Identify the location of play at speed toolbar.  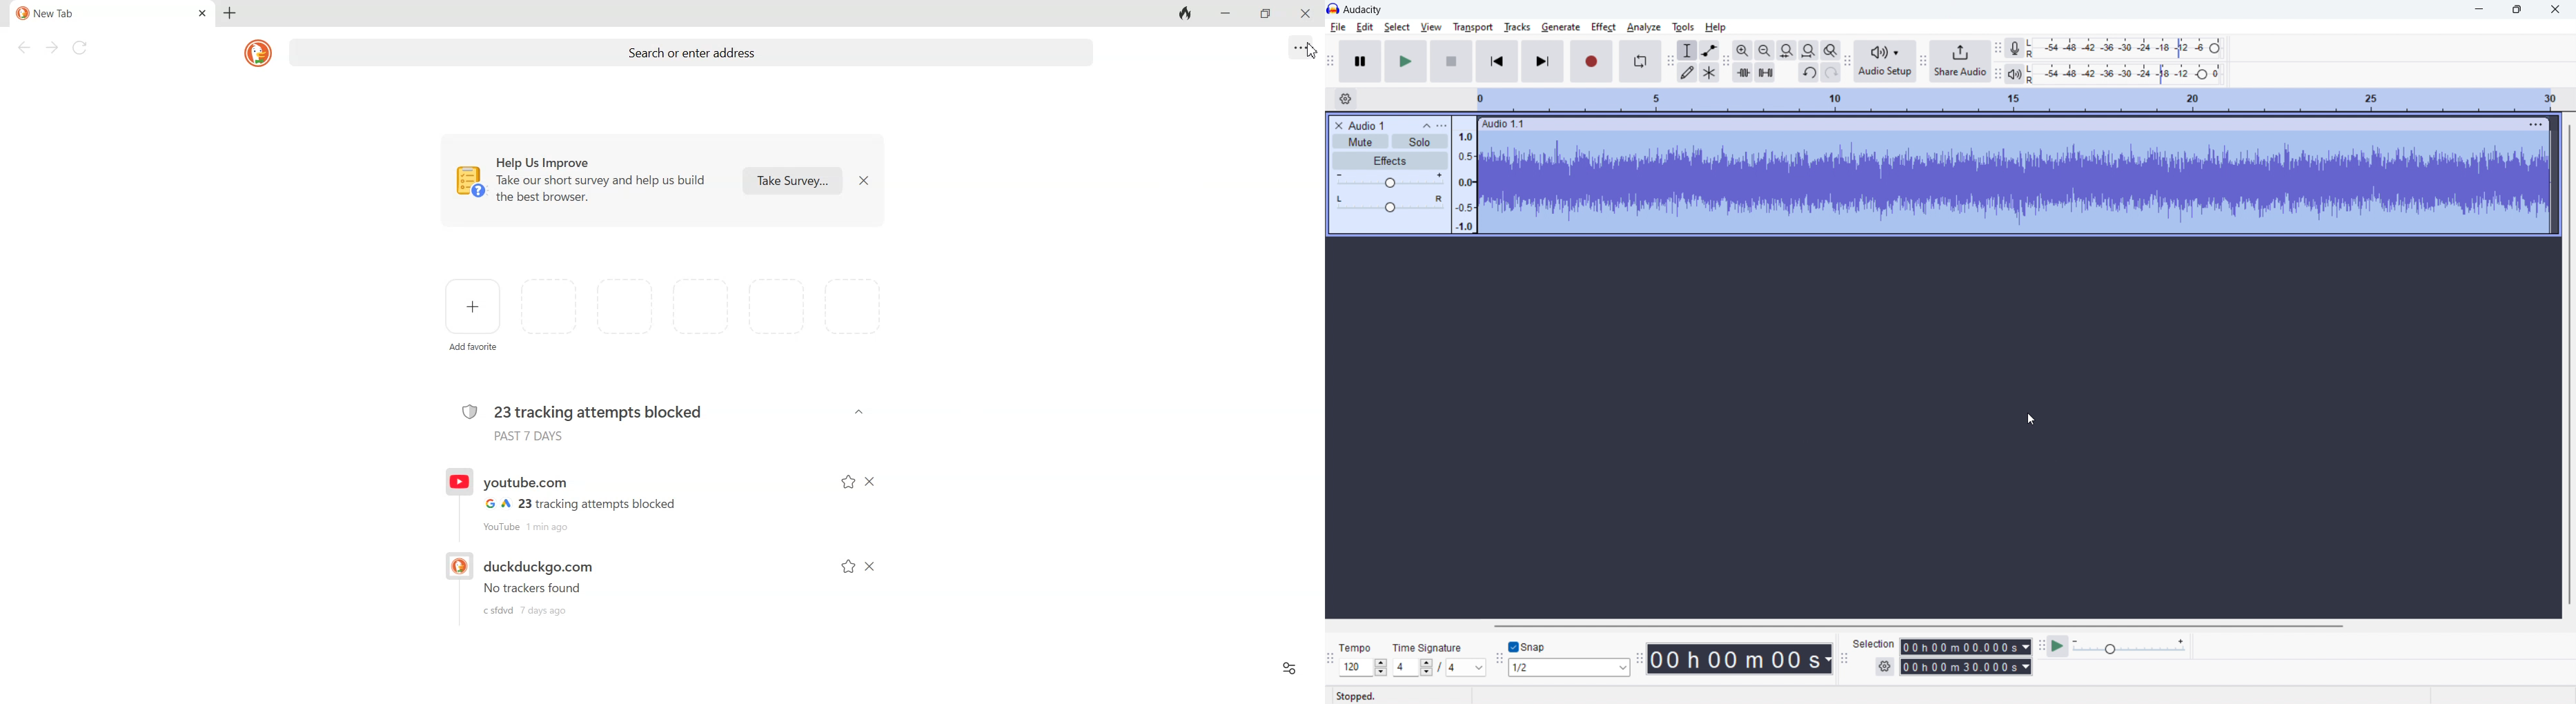
(2041, 647).